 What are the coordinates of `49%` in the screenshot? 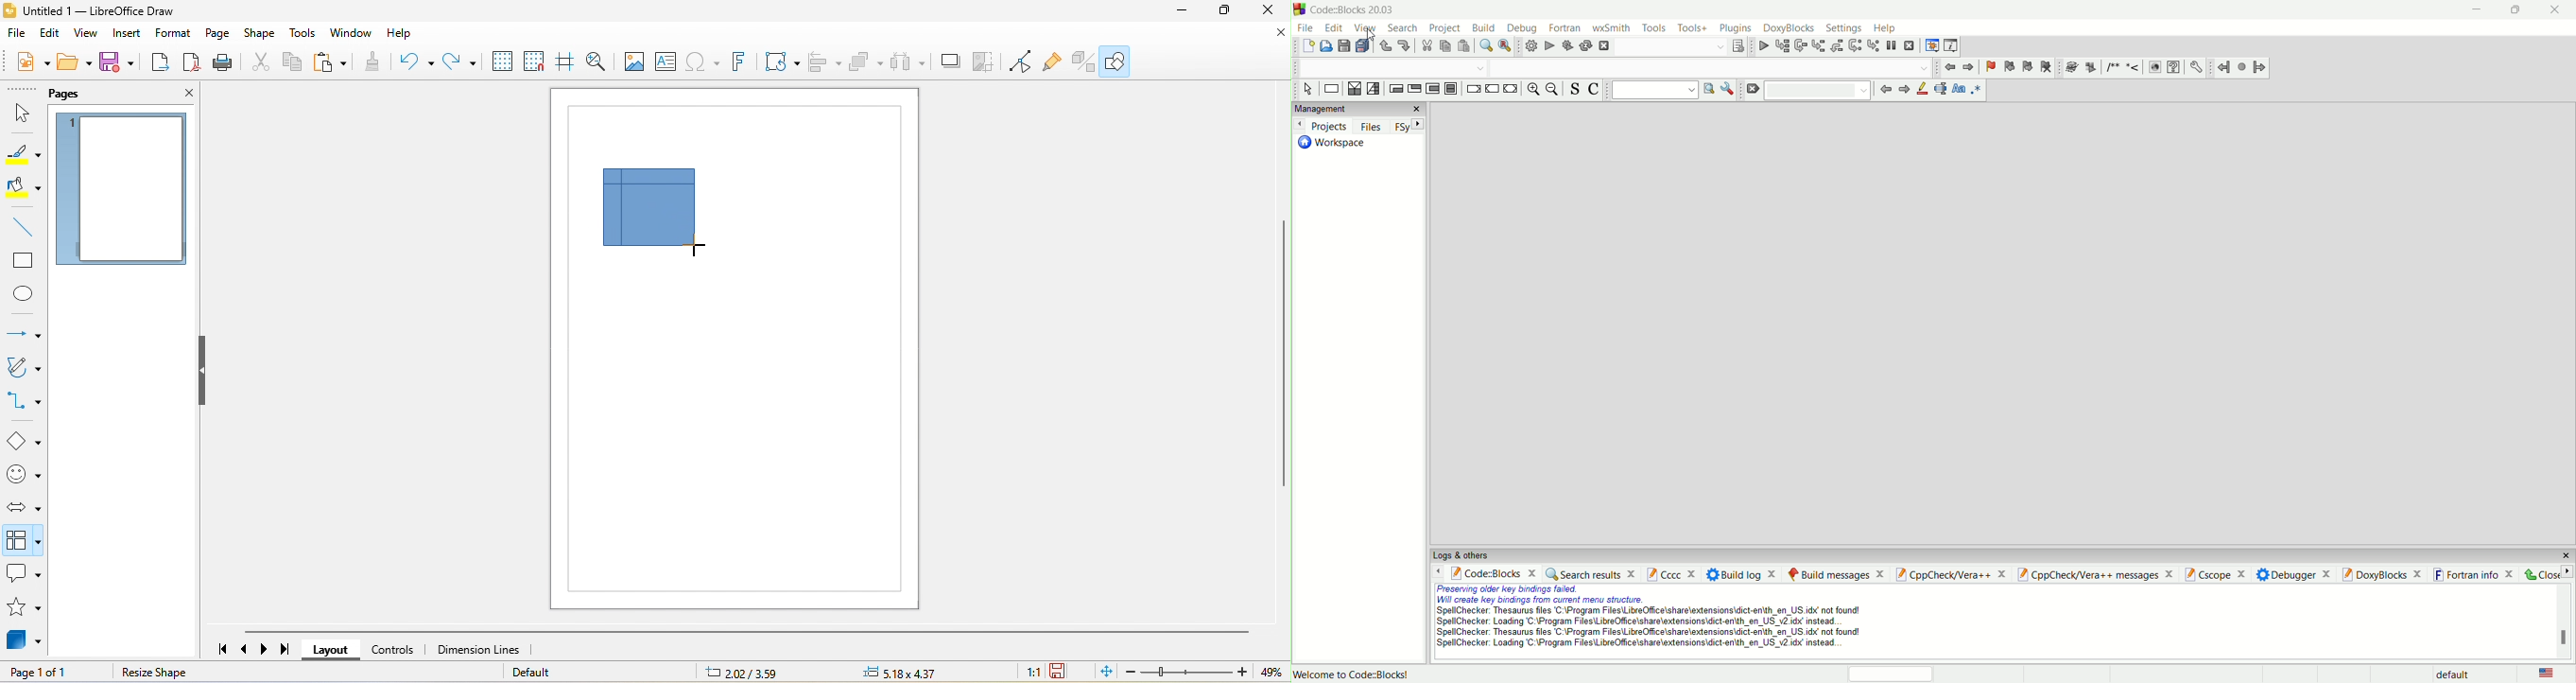 It's located at (1274, 673).